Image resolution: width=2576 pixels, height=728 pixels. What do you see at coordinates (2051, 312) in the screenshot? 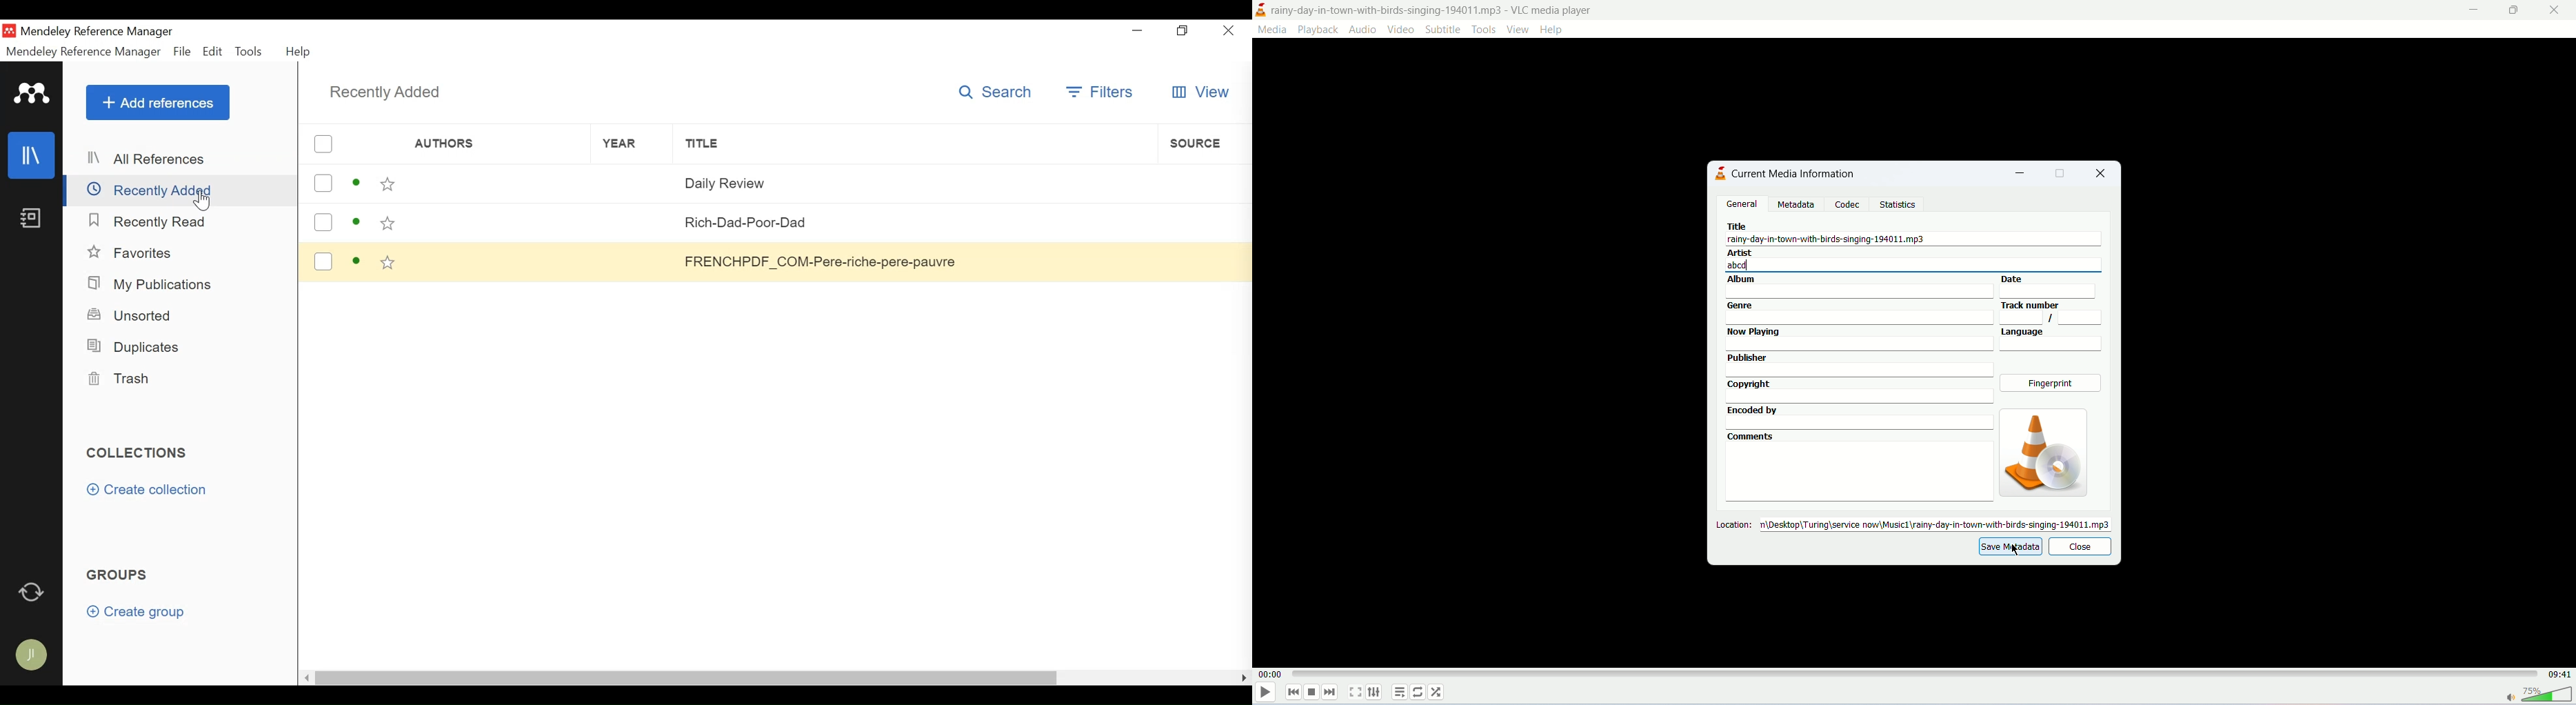
I see `track number` at bounding box center [2051, 312].